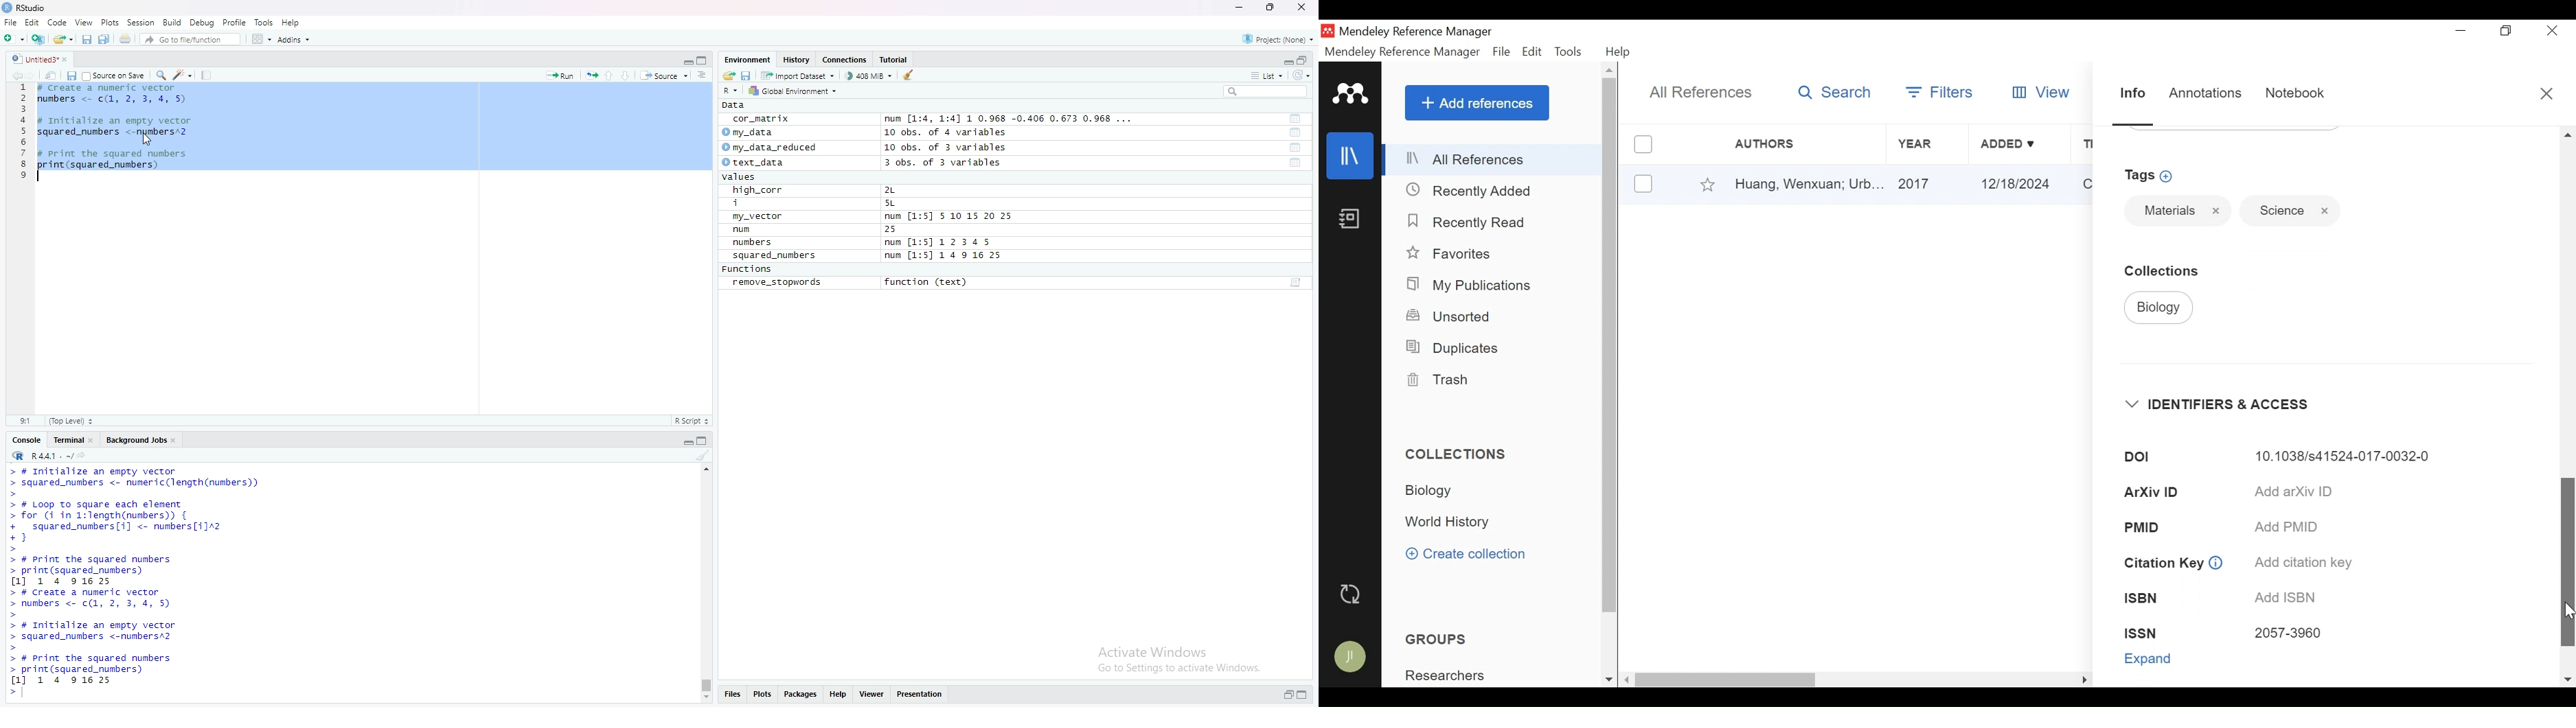  Describe the element at coordinates (25, 420) in the screenshot. I see `9:1` at that location.